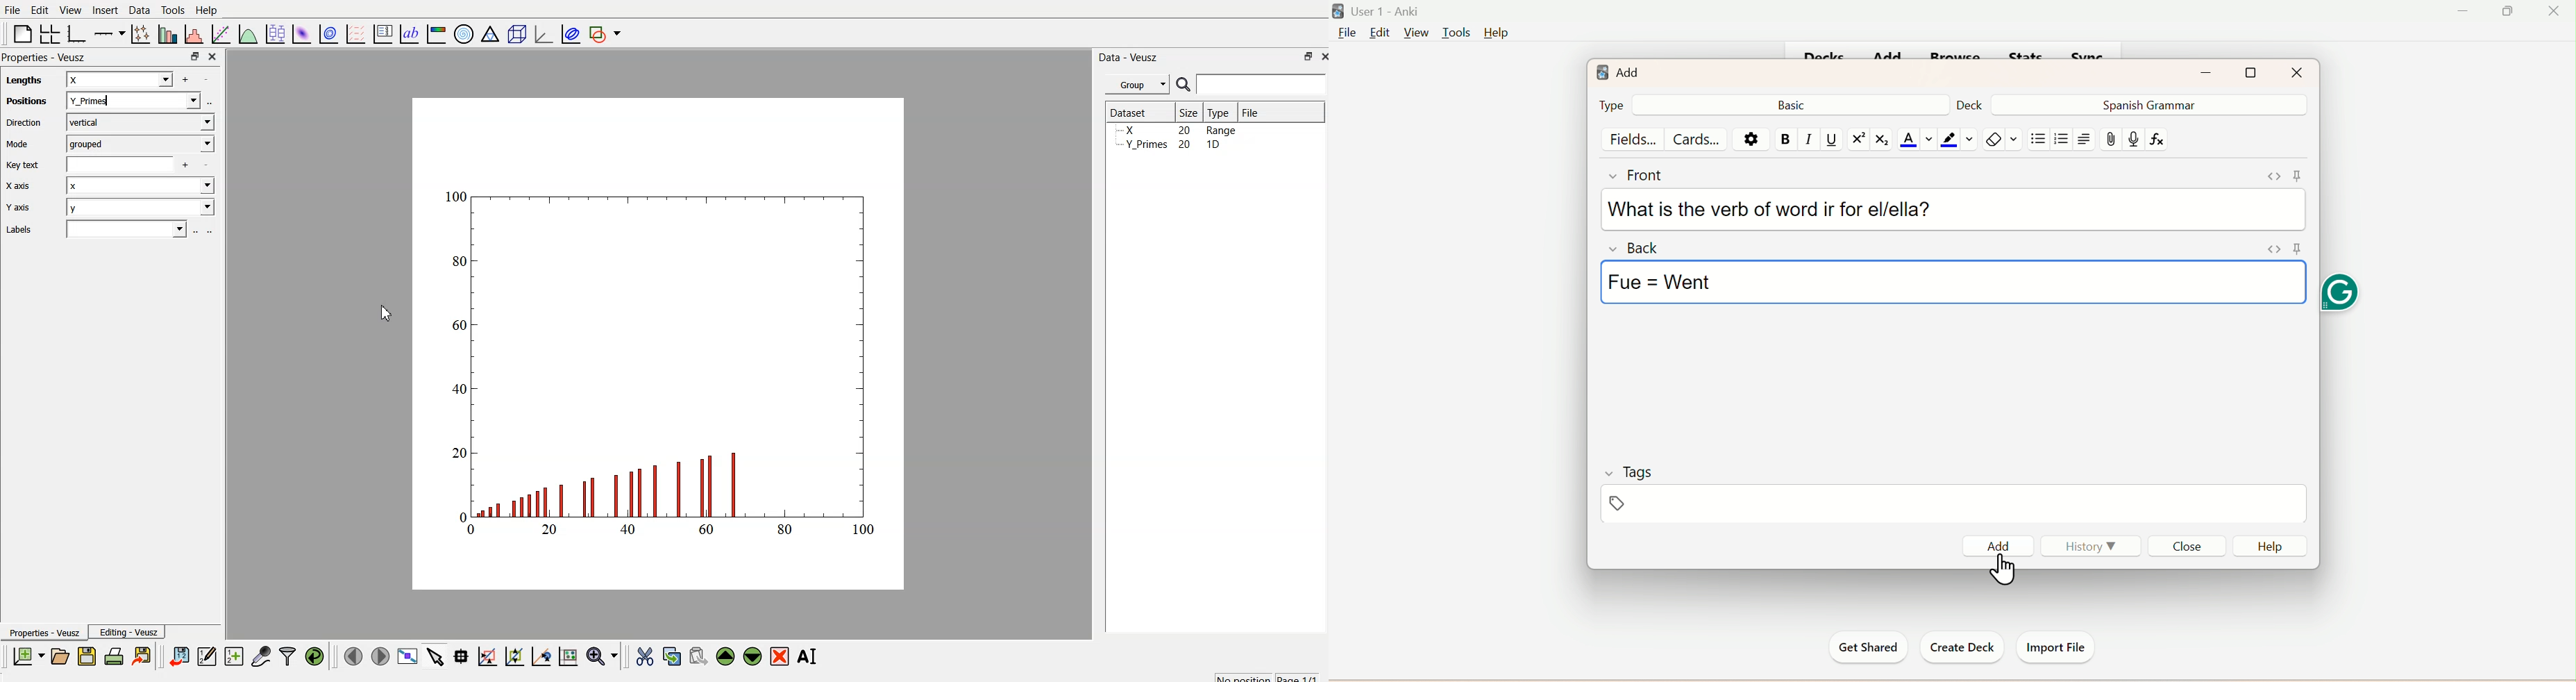 This screenshot has width=2576, height=700. Describe the element at coordinates (1970, 104) in the screenshot. I see `Deck` at that location.